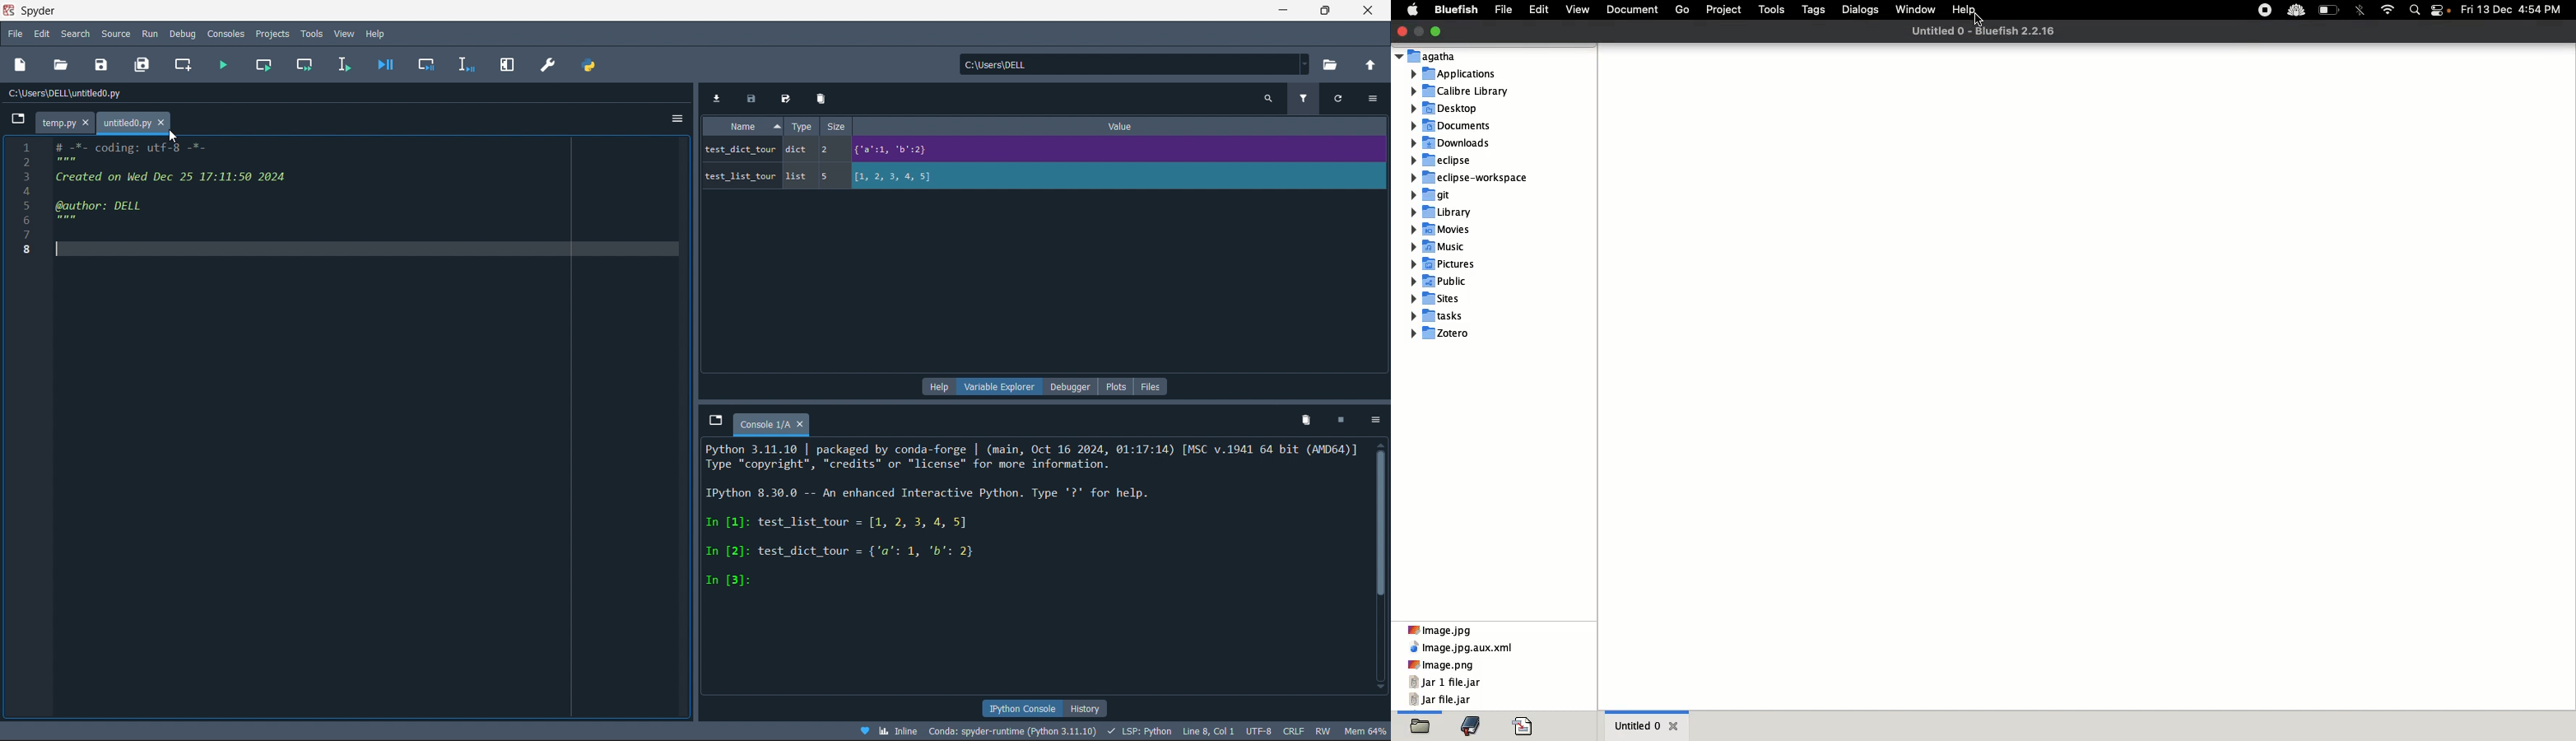 The width and height of the screenshot is (2576, 756). Describe the element at coordinates (1939, 32) in the screenshot. I see `Name` at that location.